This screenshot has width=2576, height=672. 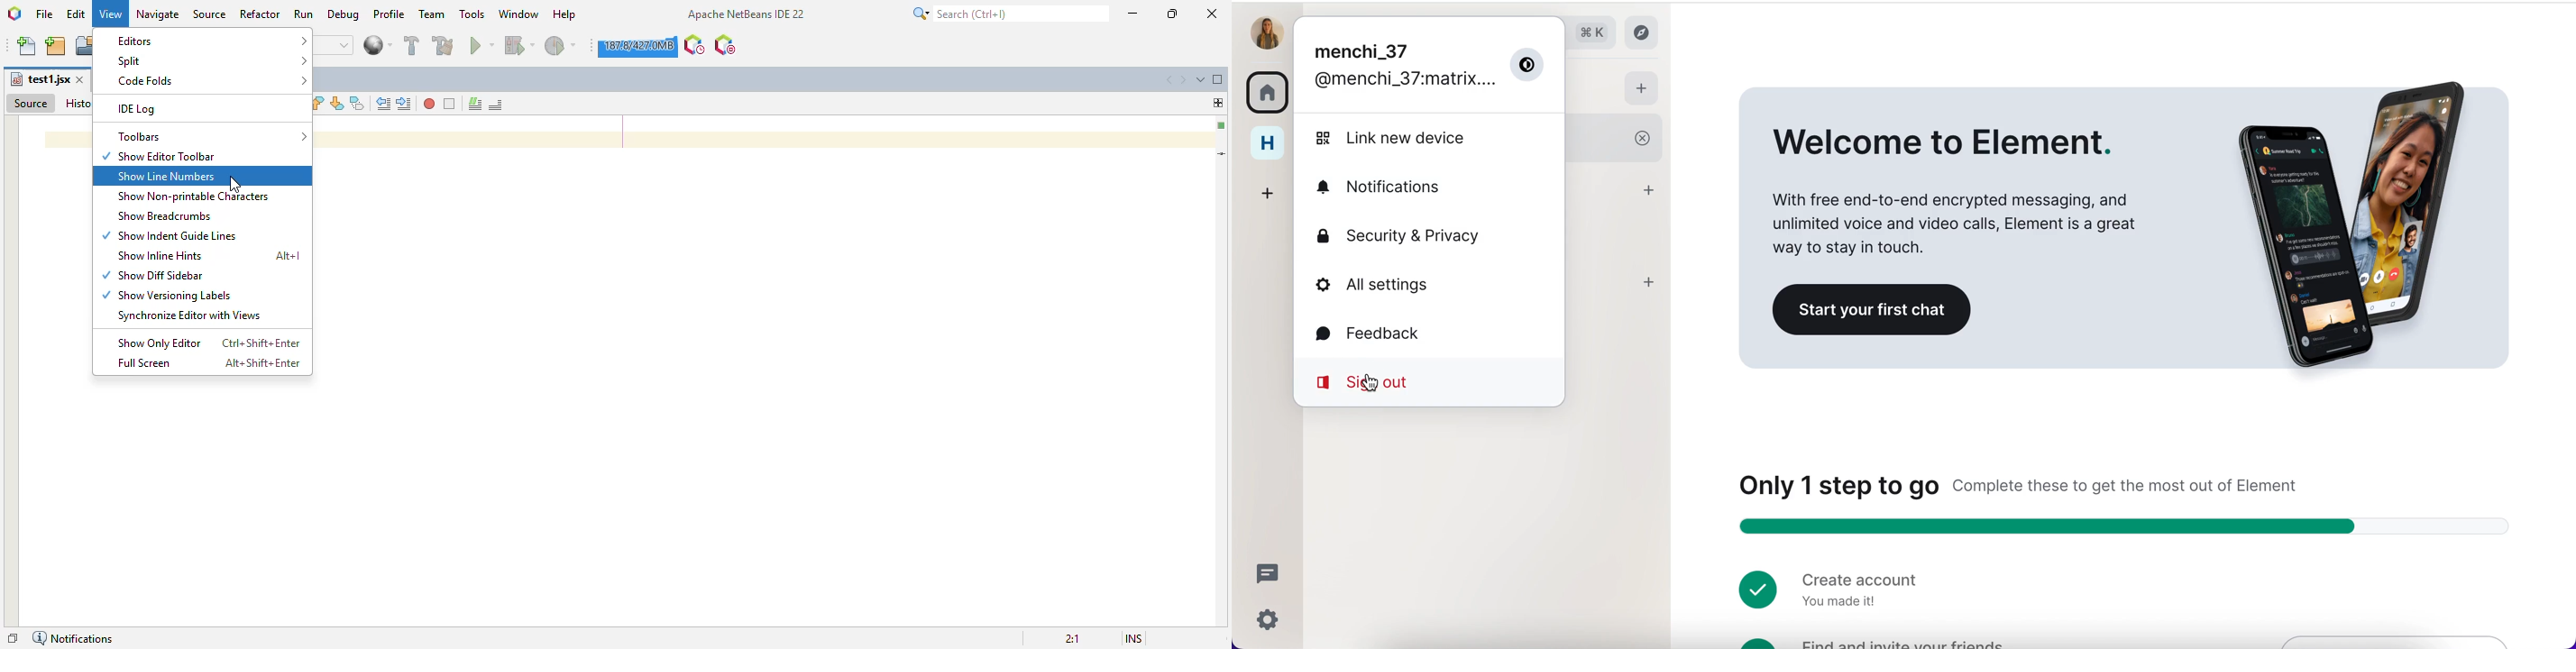 I want to click on show editor toolbar, so click(x=160, y=157).